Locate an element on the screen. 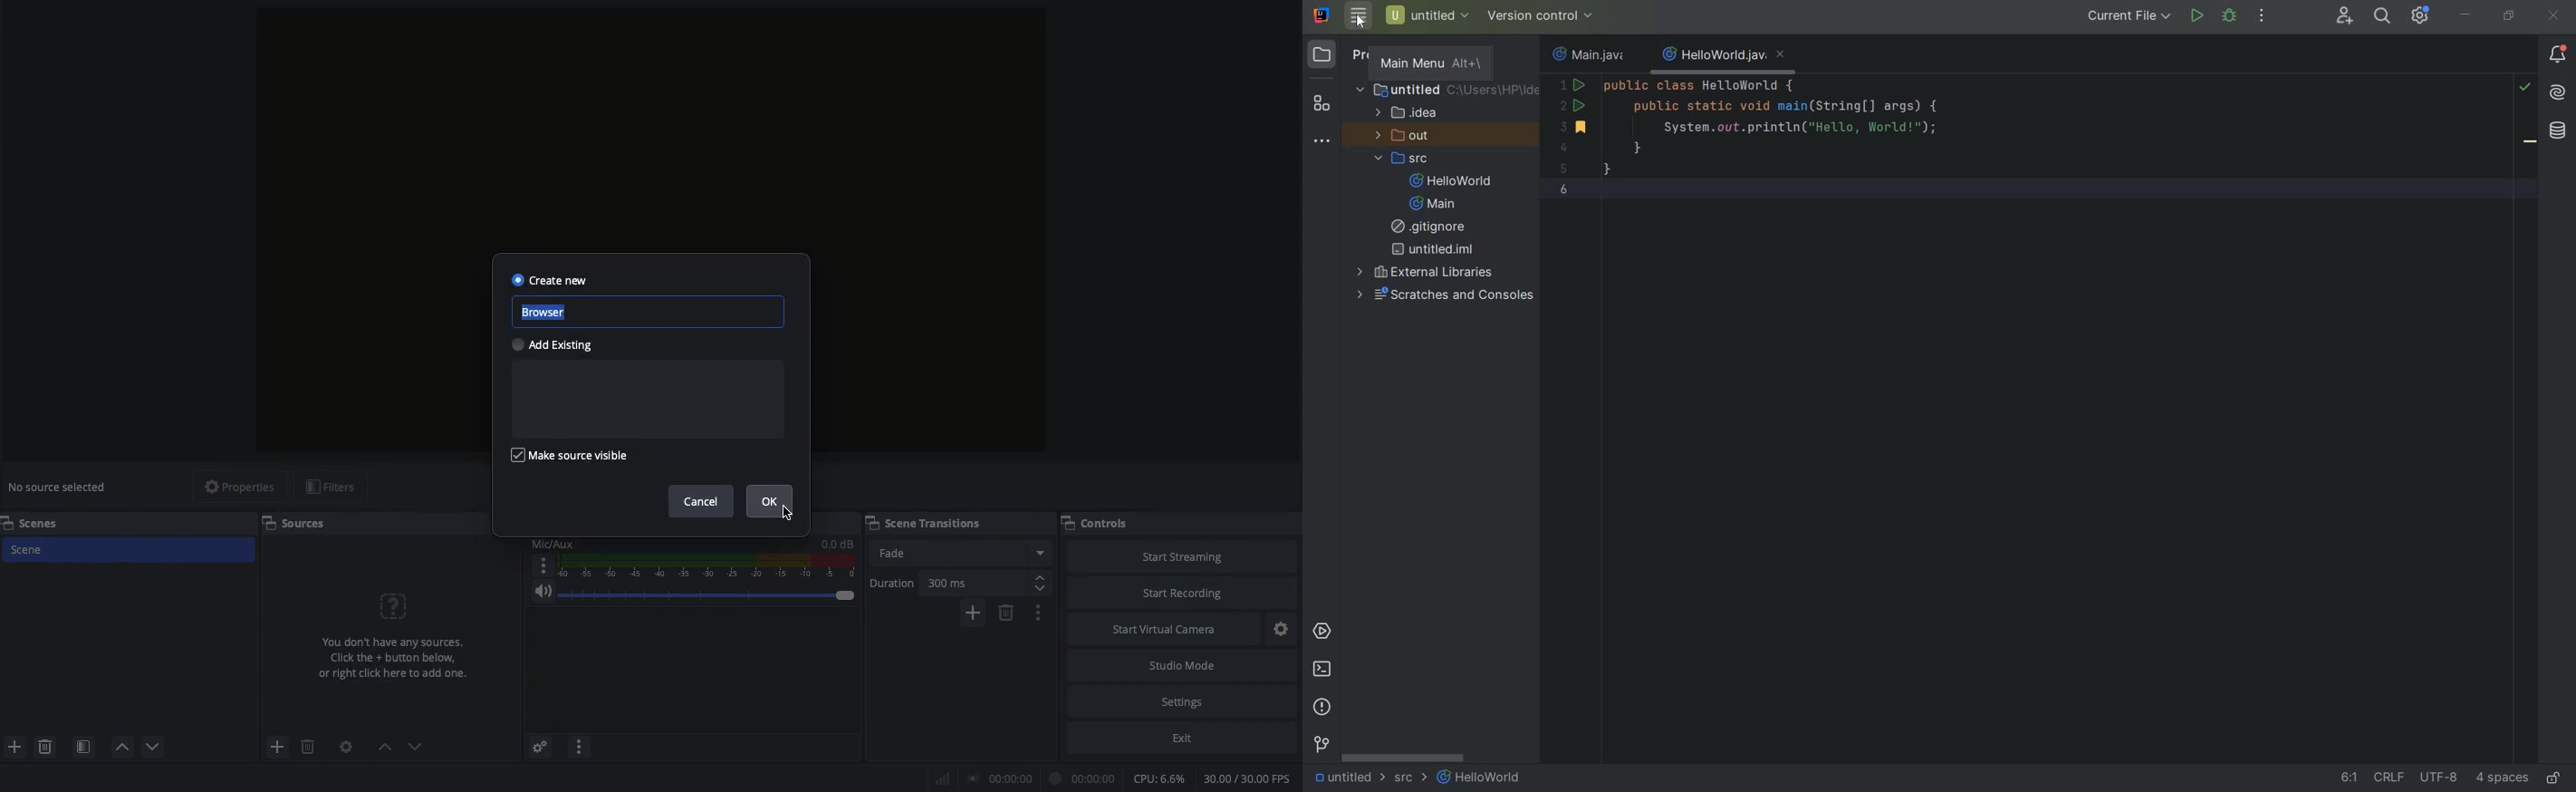  Add existing  is located at coordinates (558, 346).